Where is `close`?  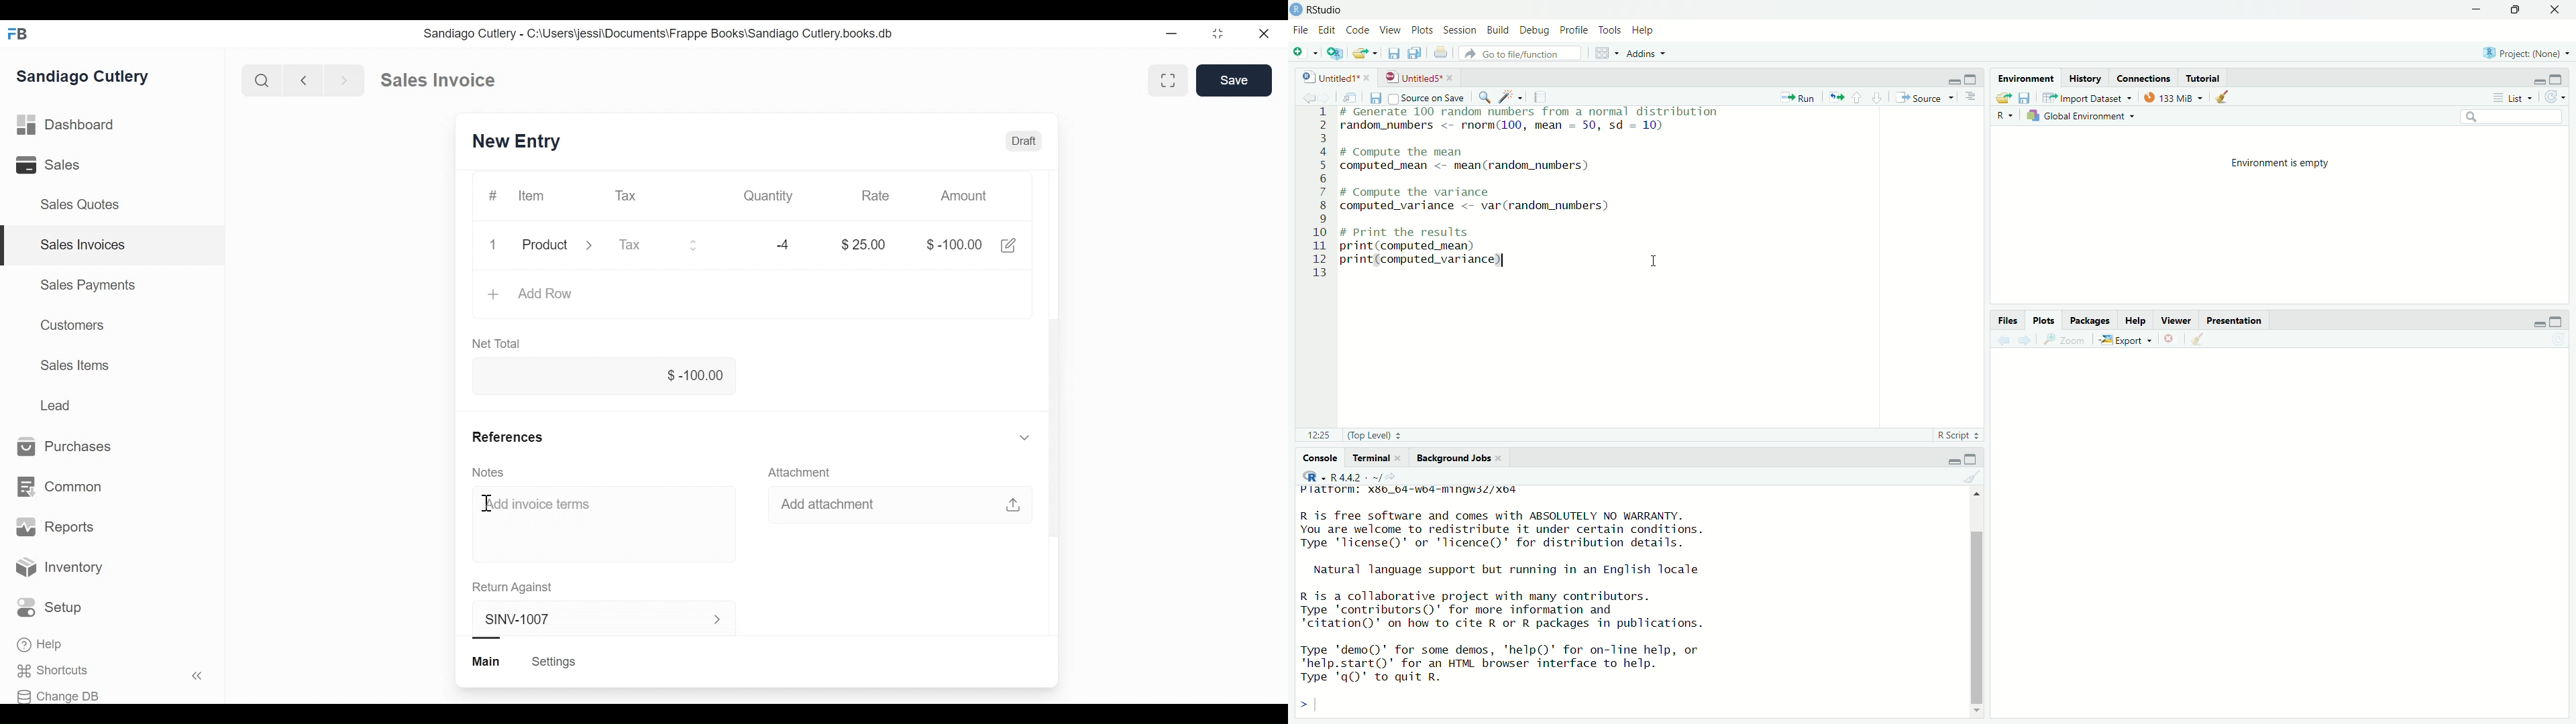
close is located at coordinates (1370, 76).